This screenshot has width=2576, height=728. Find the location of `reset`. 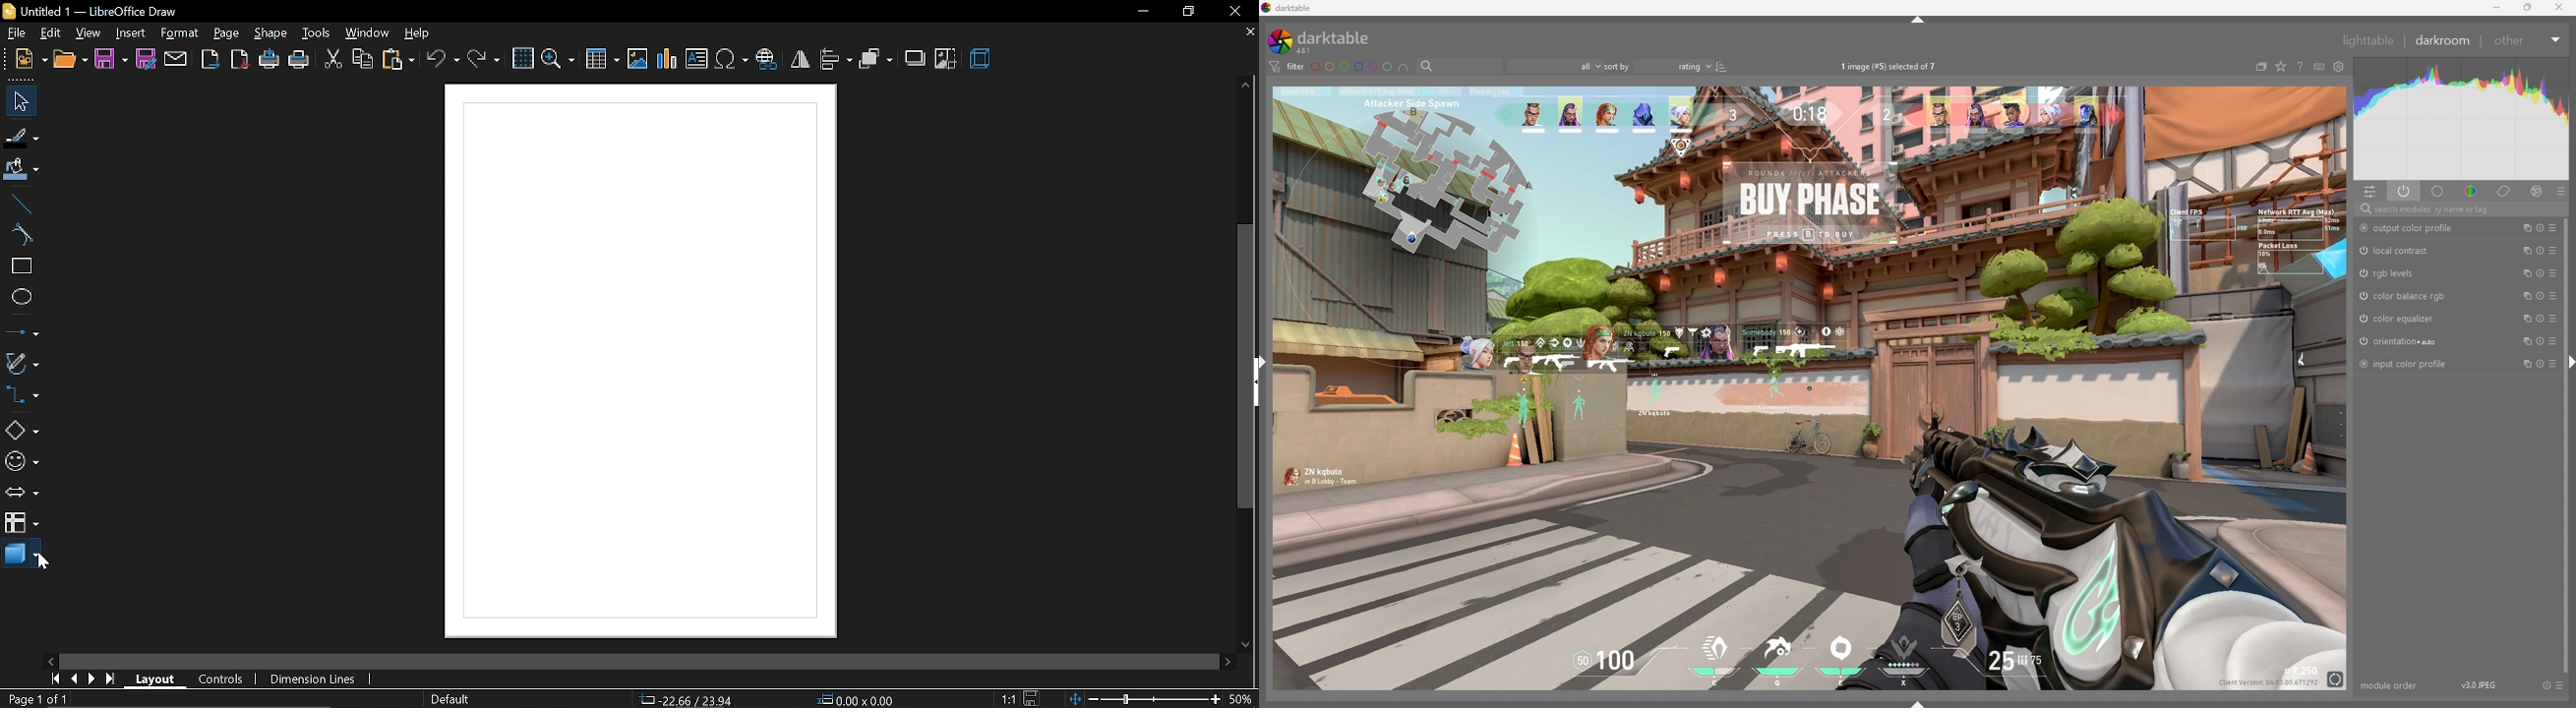

reset is located at coordinates (2541, 250).